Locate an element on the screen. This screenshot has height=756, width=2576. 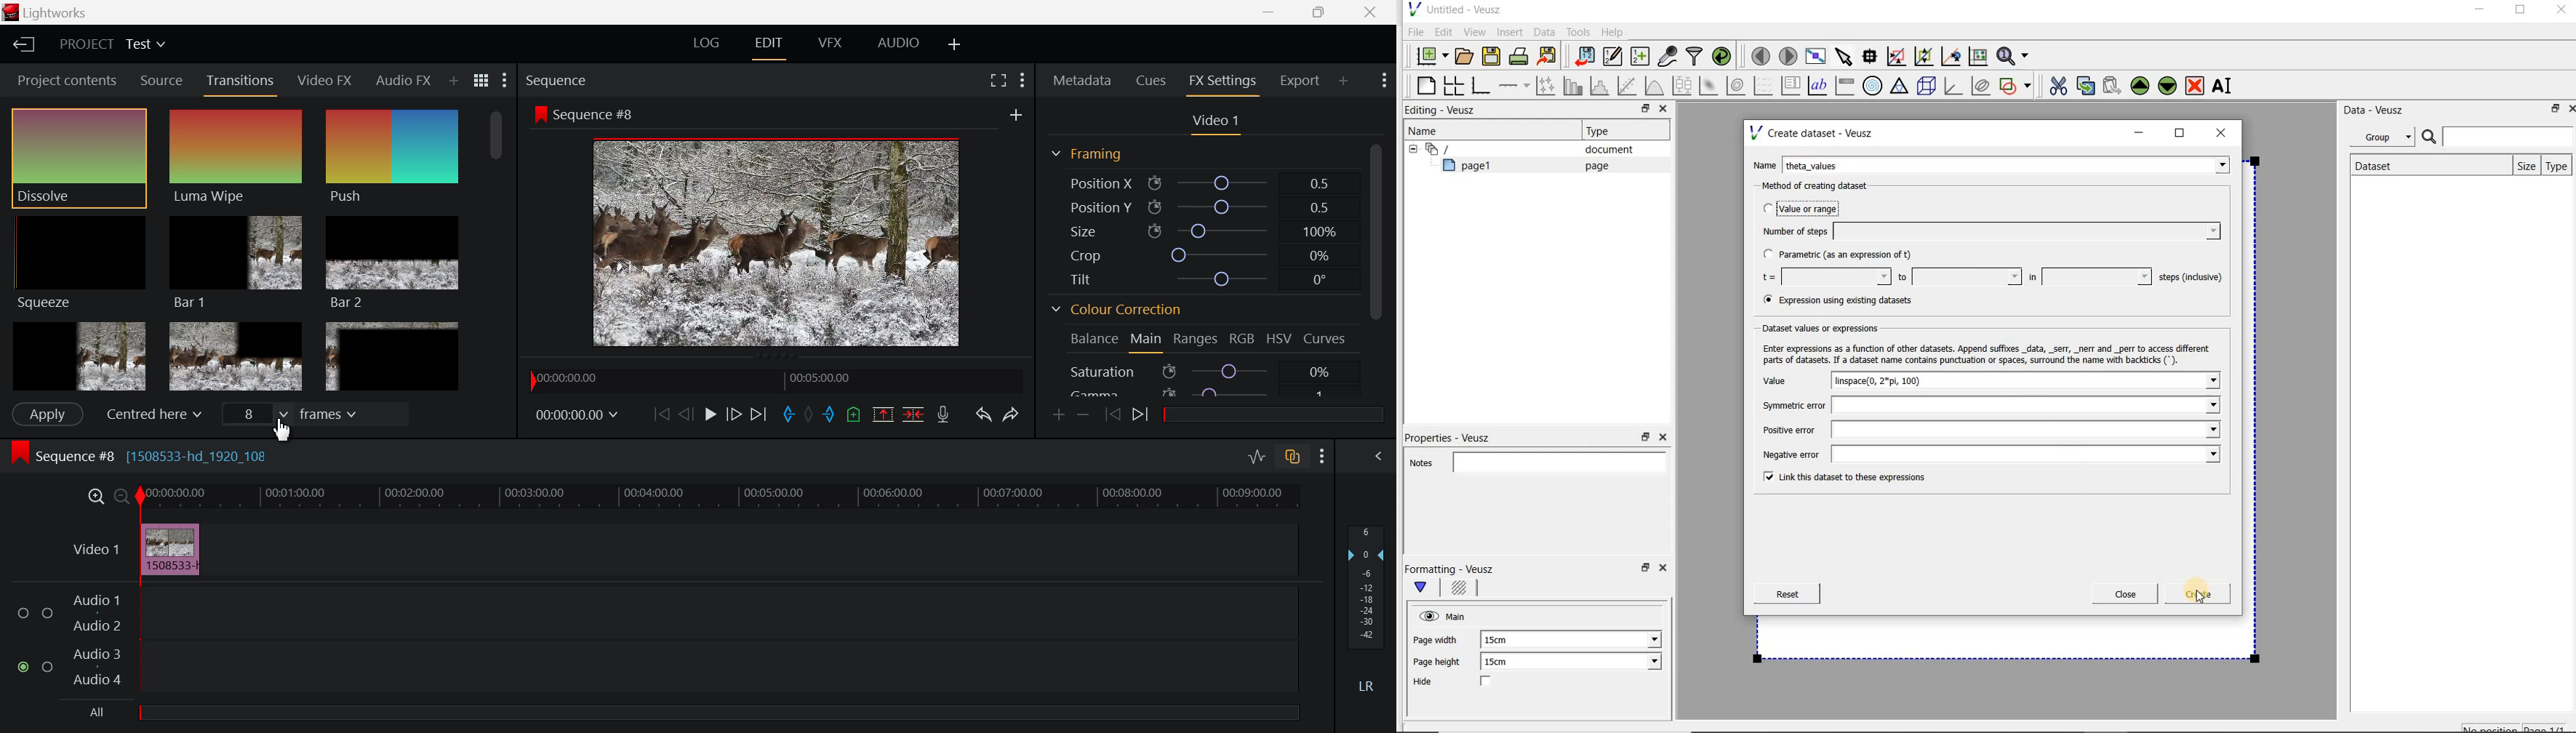
Link this dataset to these expressions is located at coordinates (1840, 478).